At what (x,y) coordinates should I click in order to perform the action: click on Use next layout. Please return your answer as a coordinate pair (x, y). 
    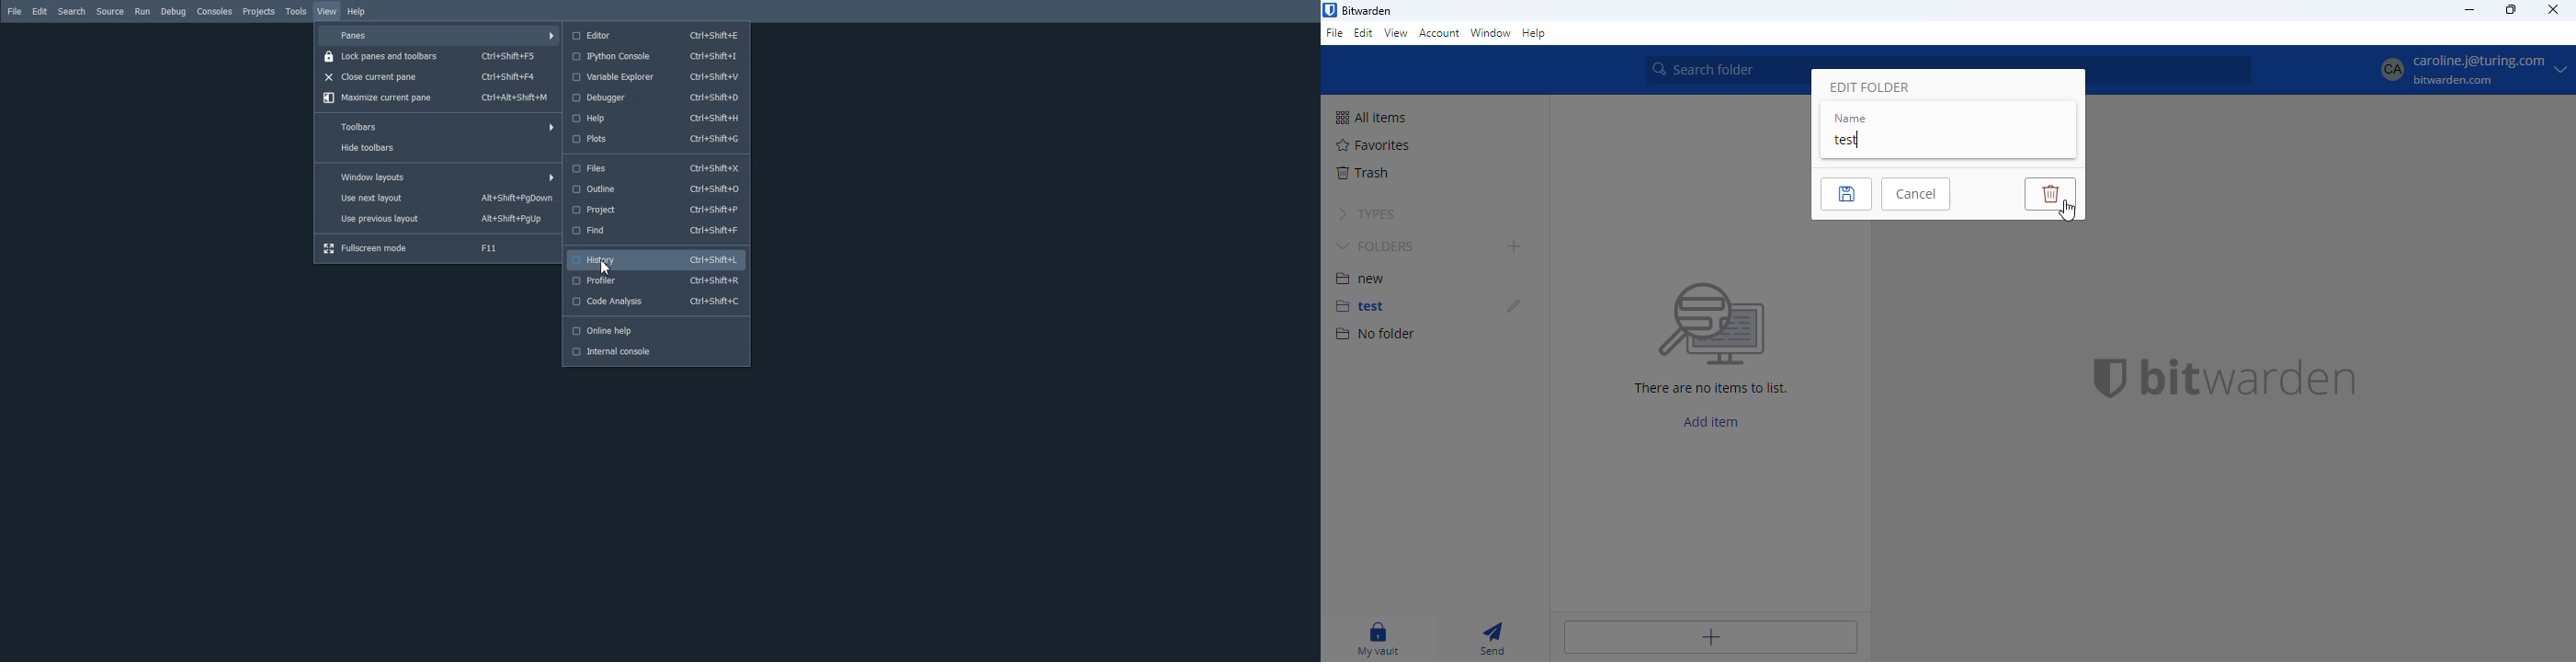
    Looking at the image, I should click on (438, 198).